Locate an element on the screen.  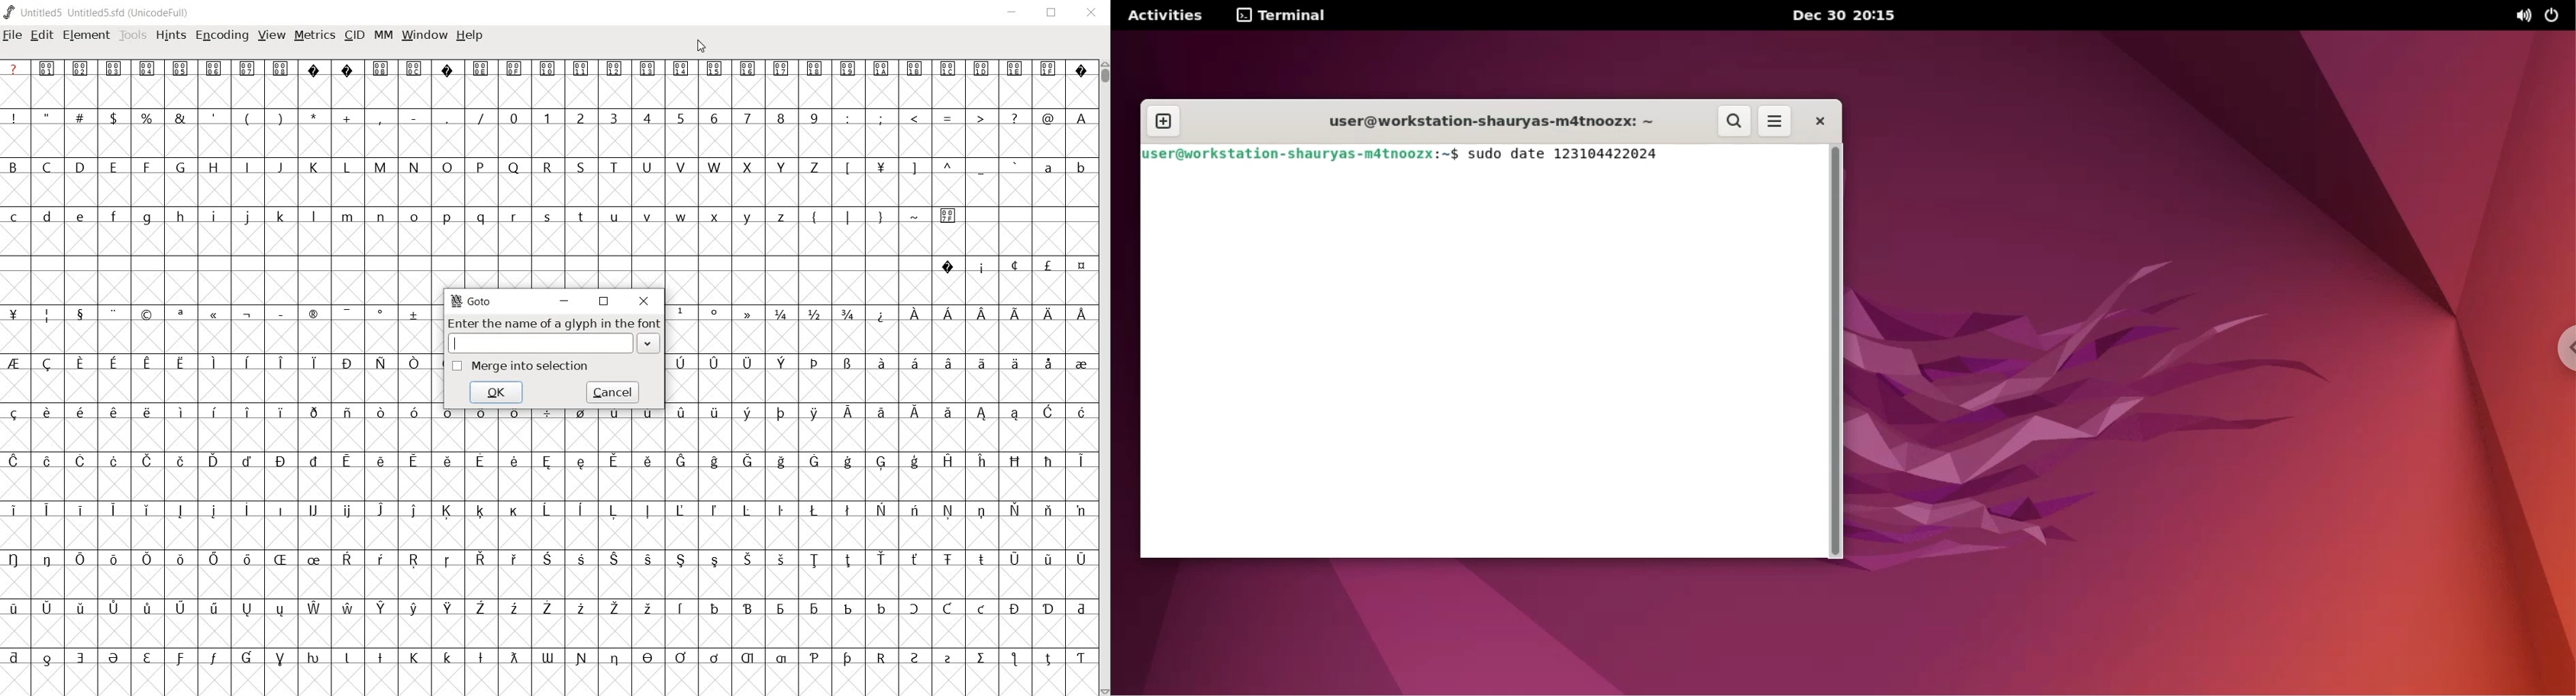
element is located at coordinates (87, 35).